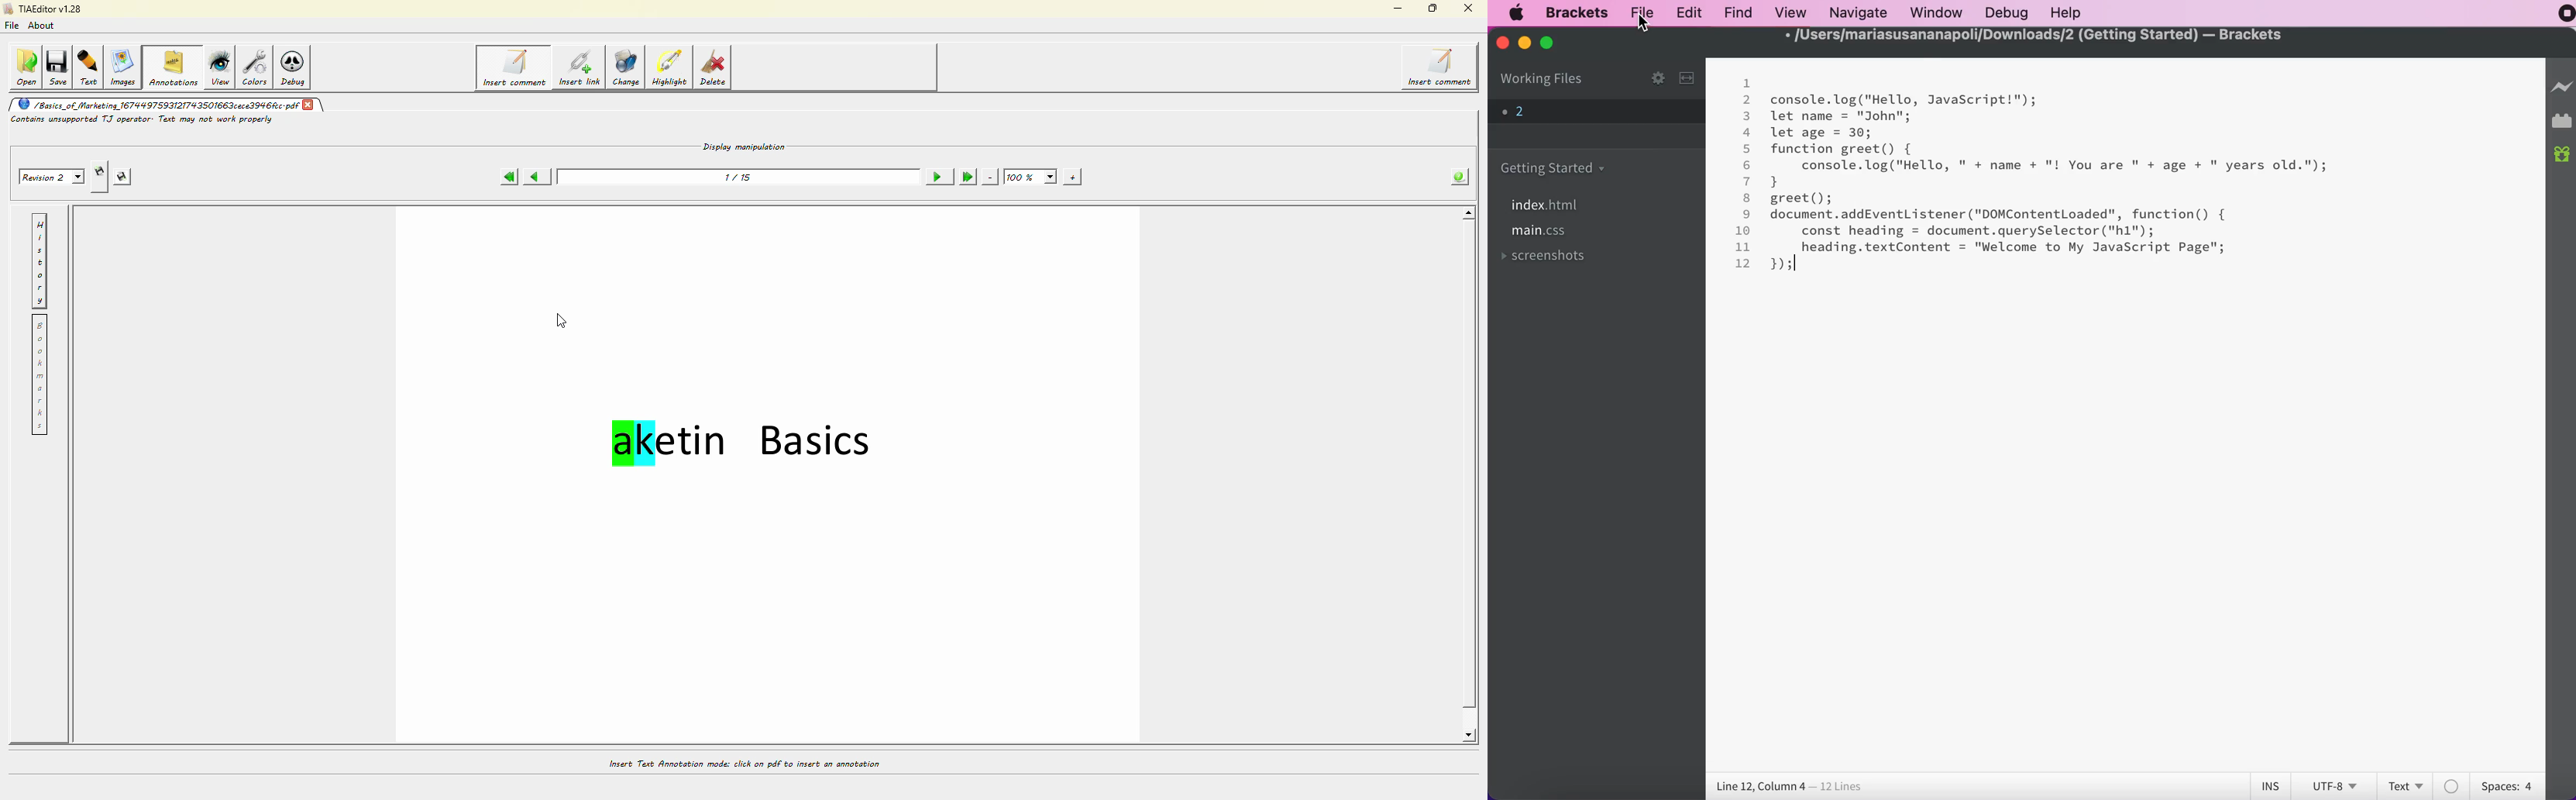 This screenshot has height=812, width=2576. What do you see at coordinates (1581, 112) in the screenshot?
I see `2` at bounding box center [1581, 112].